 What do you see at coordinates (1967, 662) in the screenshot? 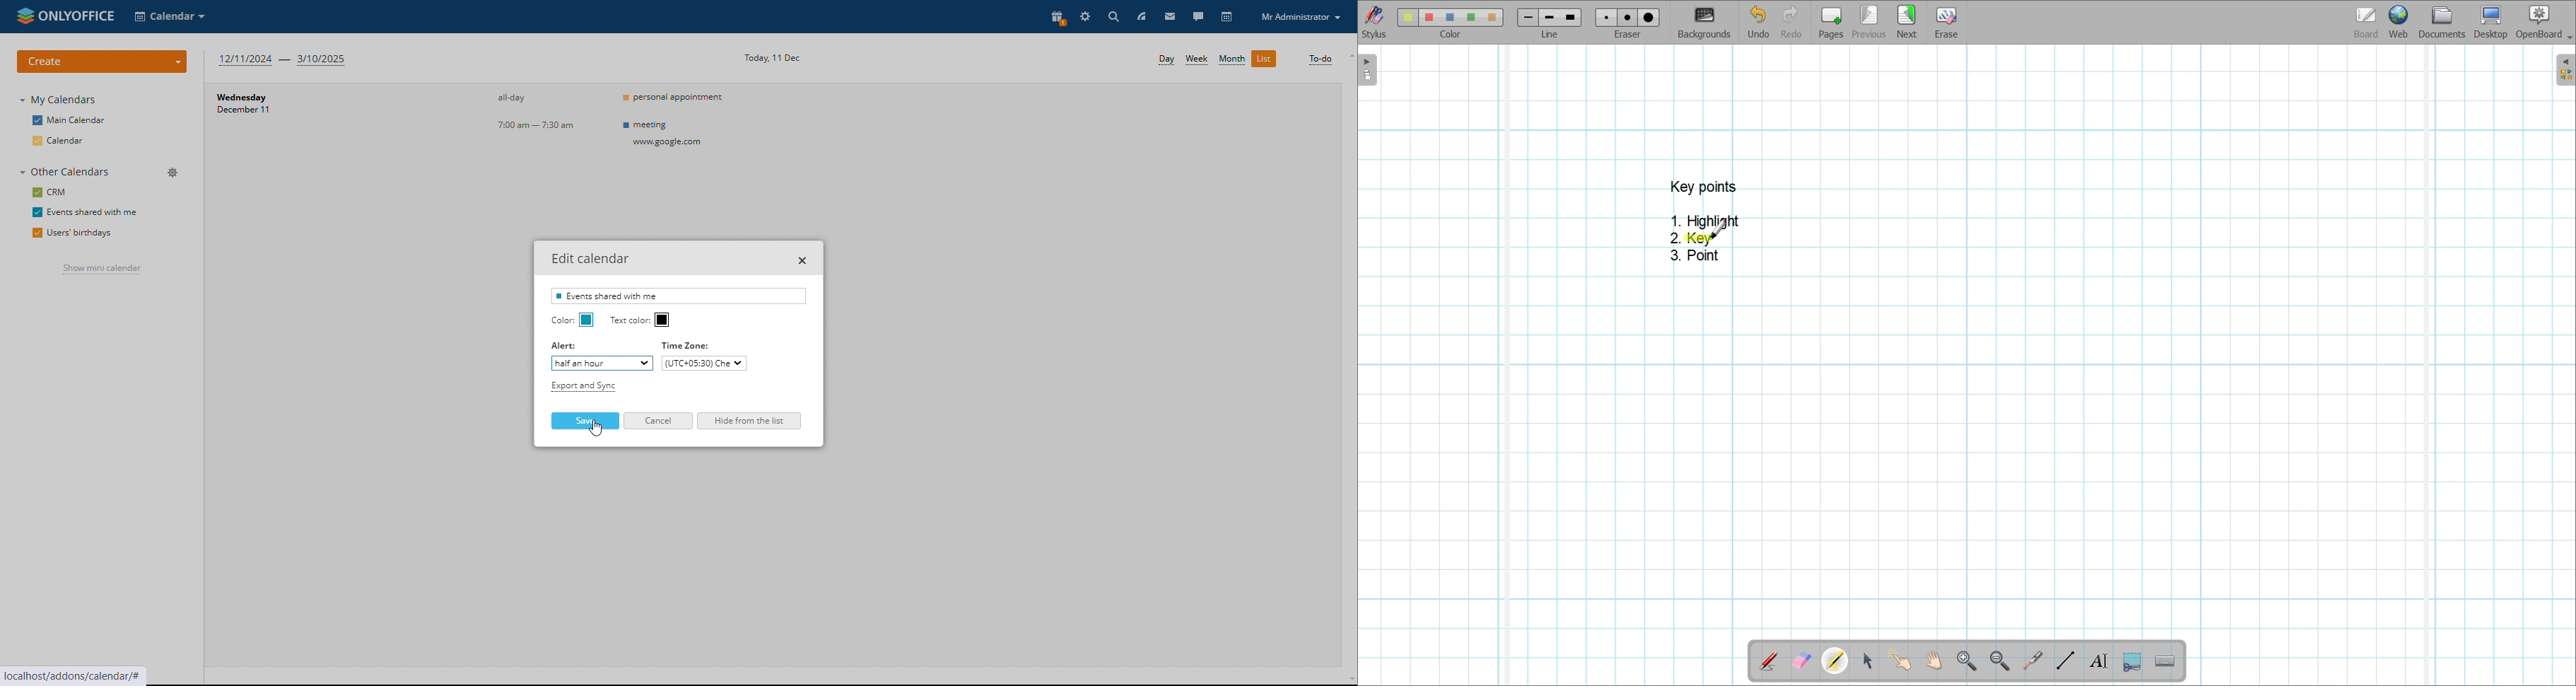
I see `Zoom in` at bounding box center [1967, 662].